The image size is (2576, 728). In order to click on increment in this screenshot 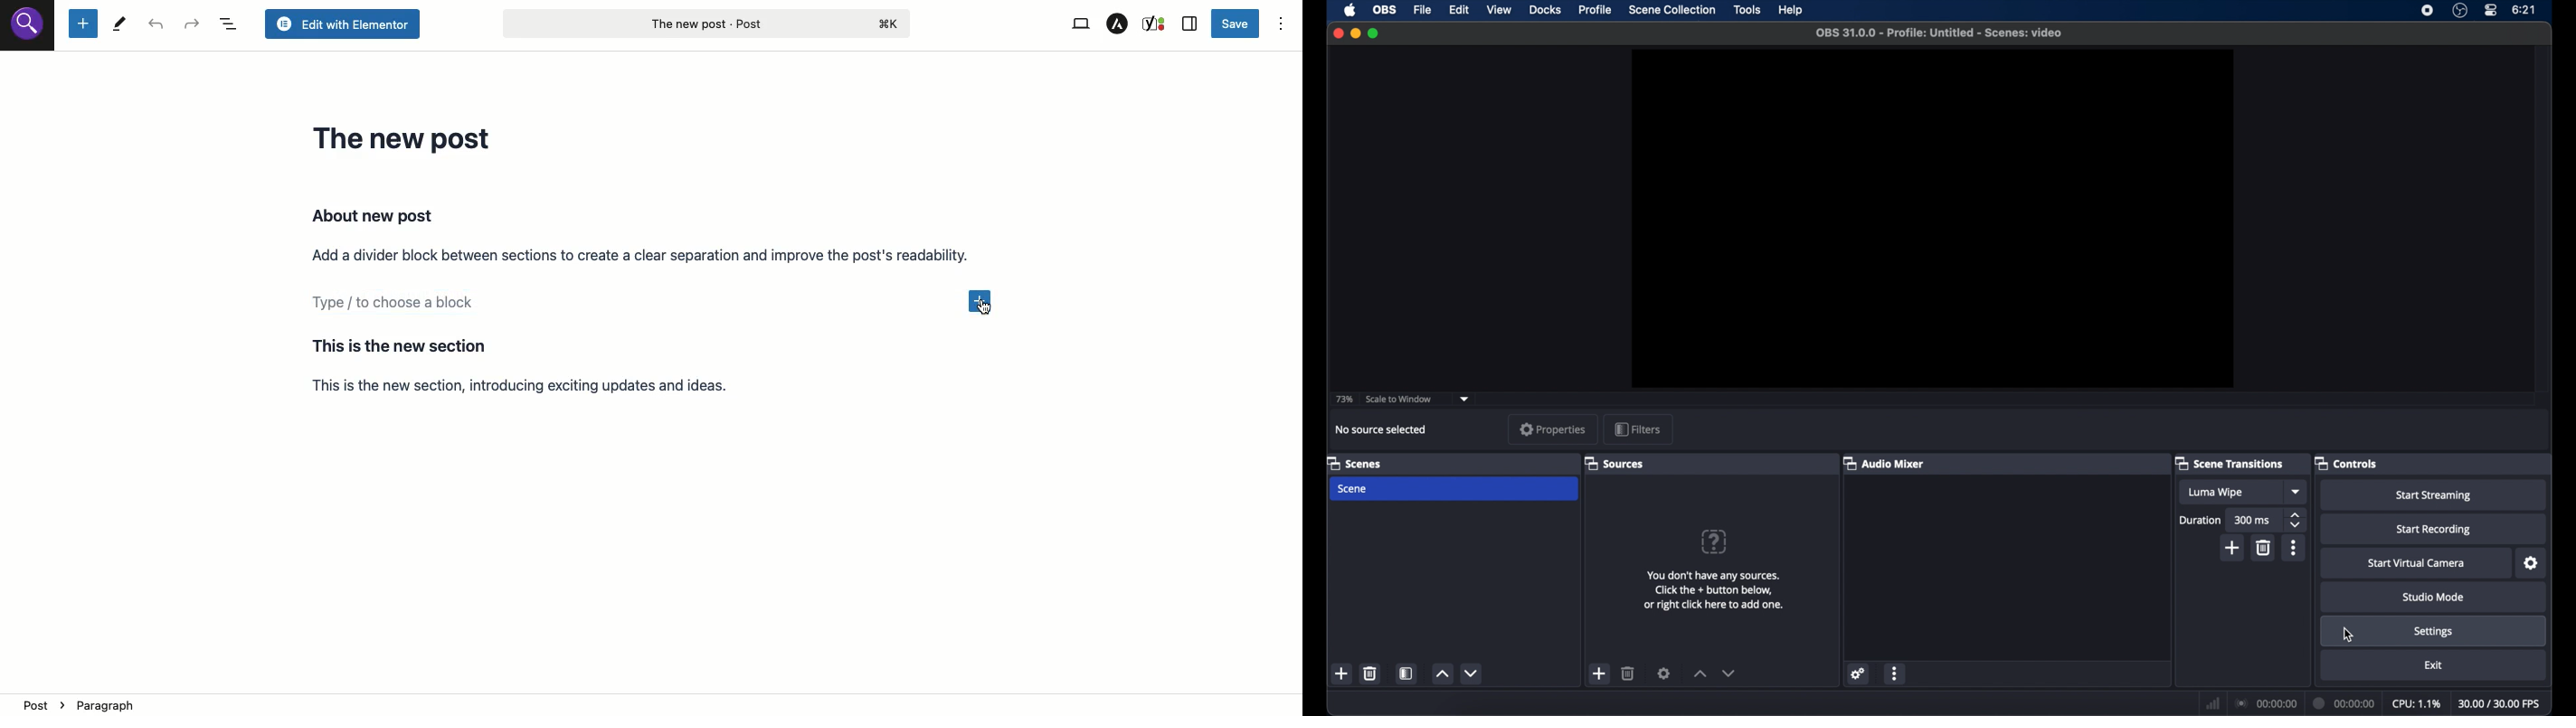, I will do `click(1700, 674)`.